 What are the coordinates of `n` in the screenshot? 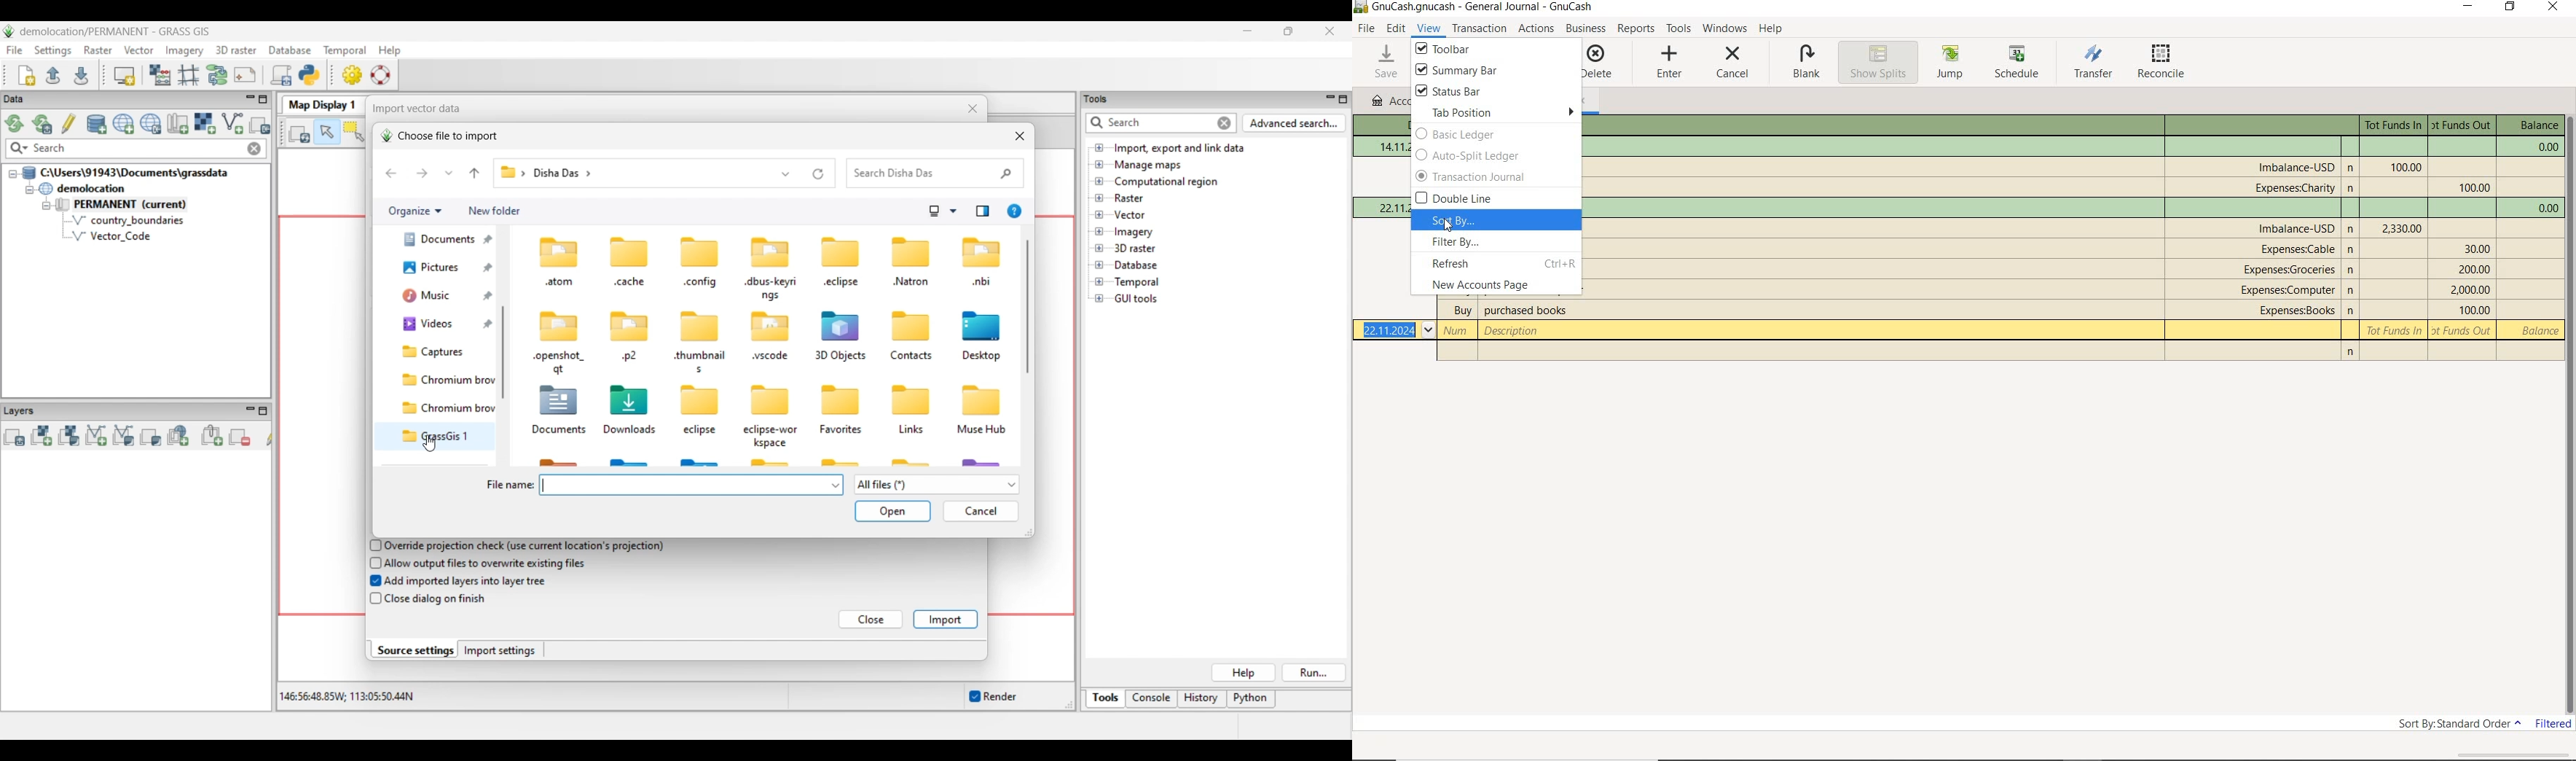 It's located at (2351, 354).